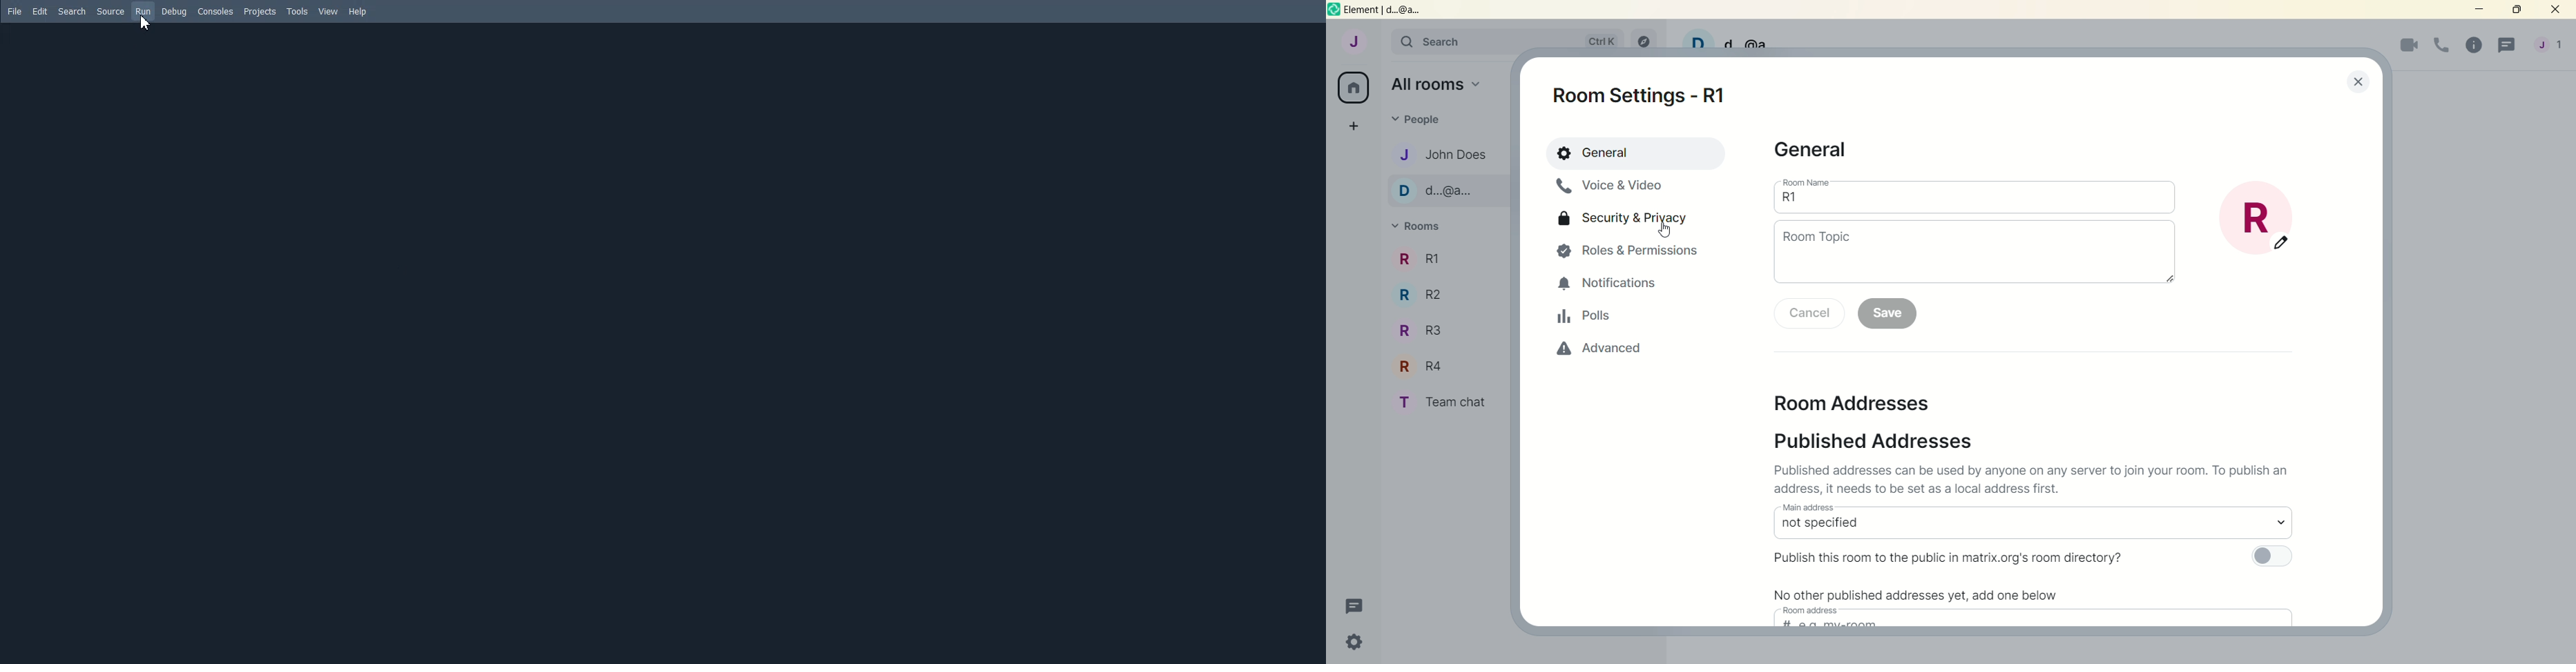 Image resolution: width=2576 pixels, height=672 pixels. Describe the element at coordinates (1601, 352) in the screenshot. I see `advanced` at that location.